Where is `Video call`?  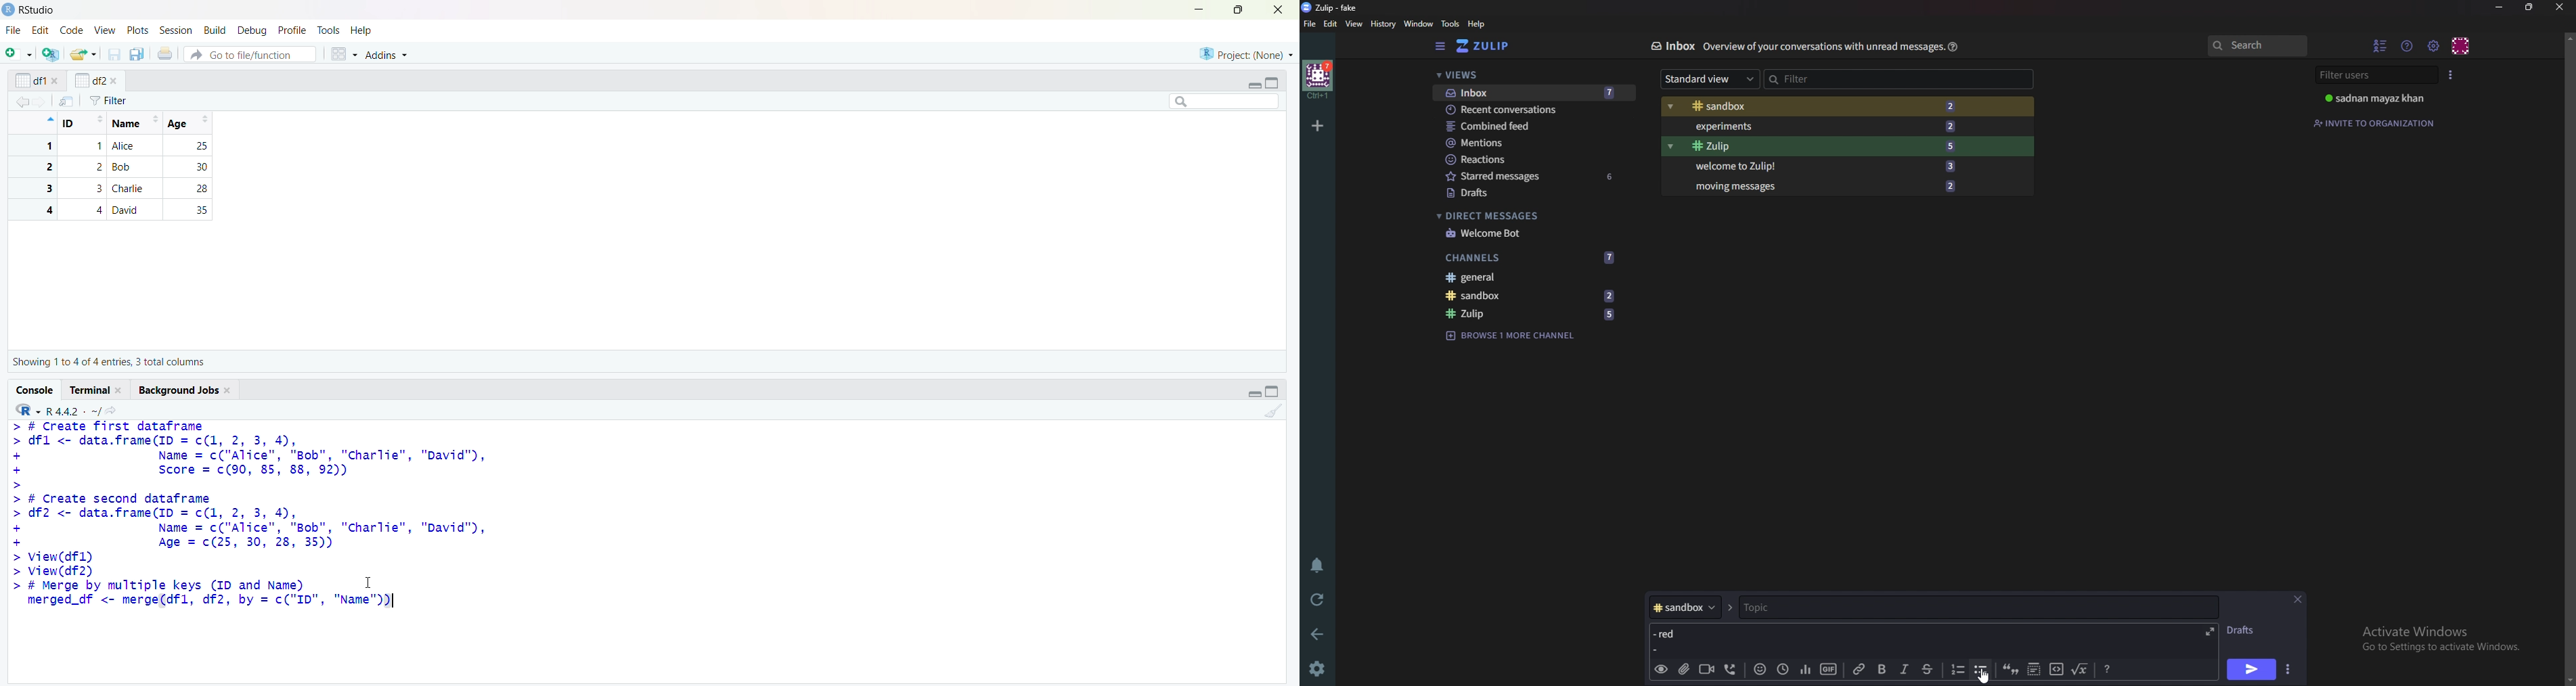 Video call is located at coordinates (1706, 668).